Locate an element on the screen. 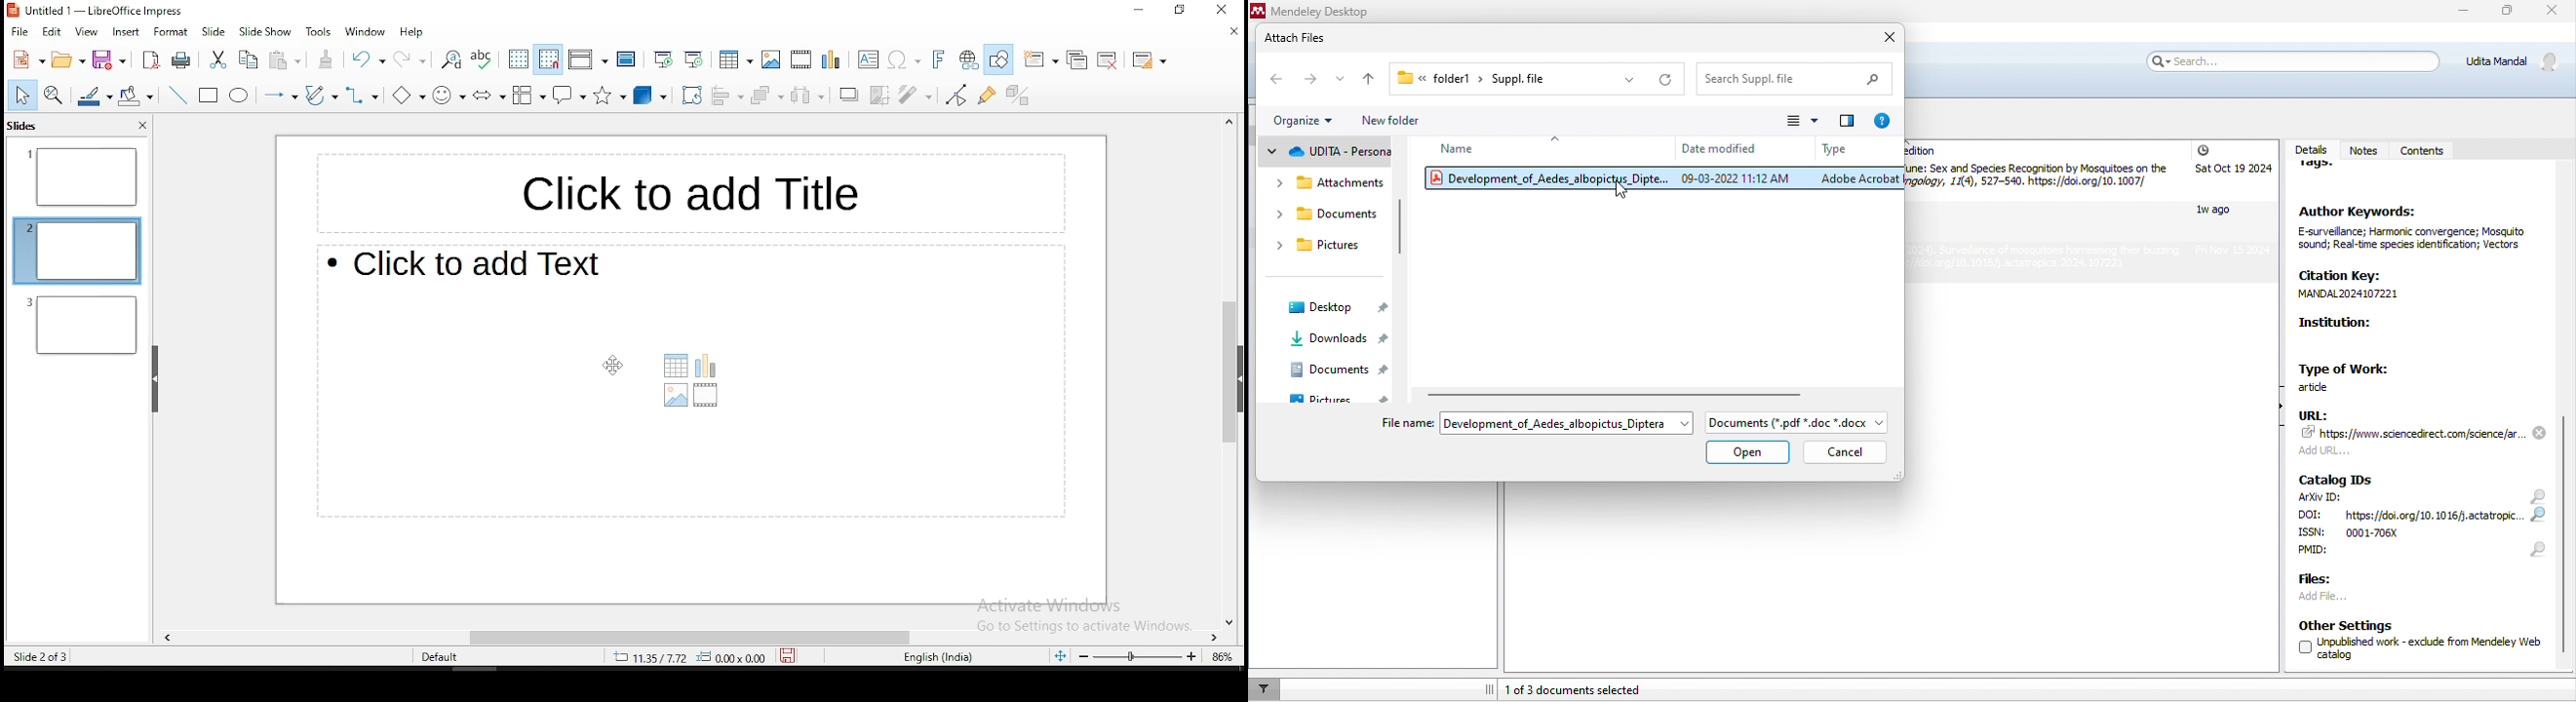 The image size is (2576, 728). mouse pointer is located at coordinates (608, 365).